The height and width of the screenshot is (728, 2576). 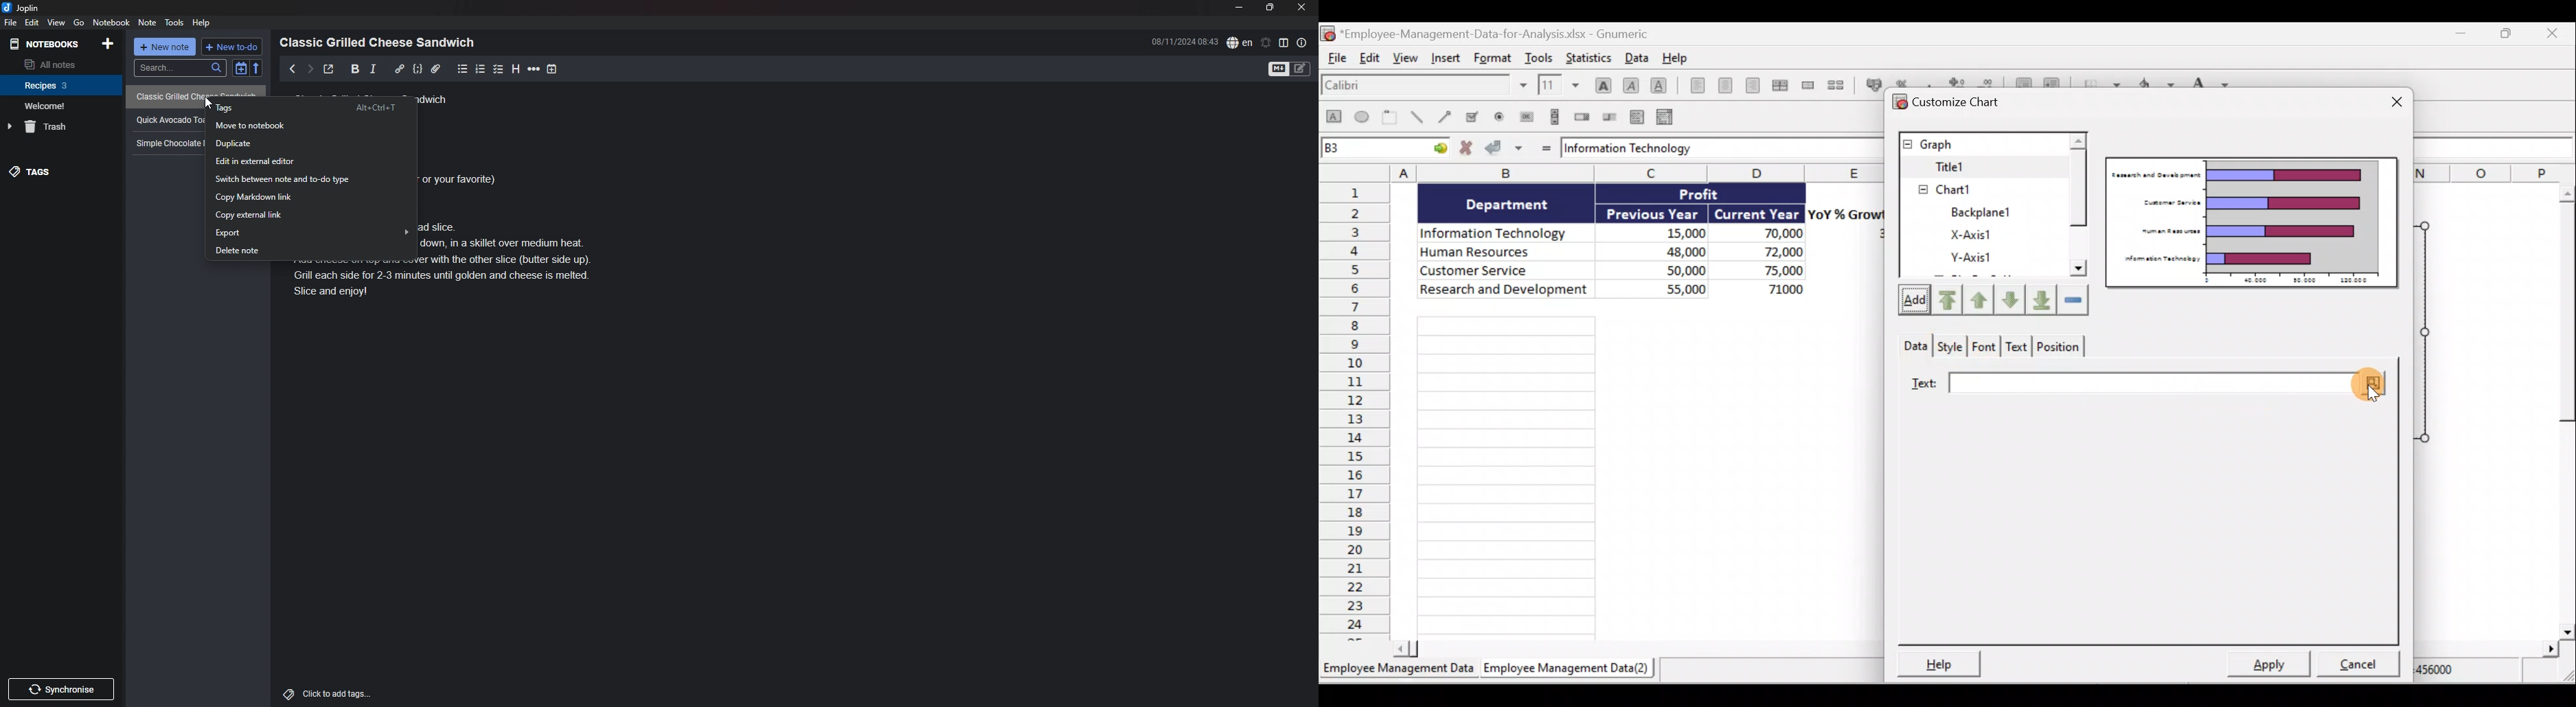 I want to click on checkbox, so click(x=499, y=69).